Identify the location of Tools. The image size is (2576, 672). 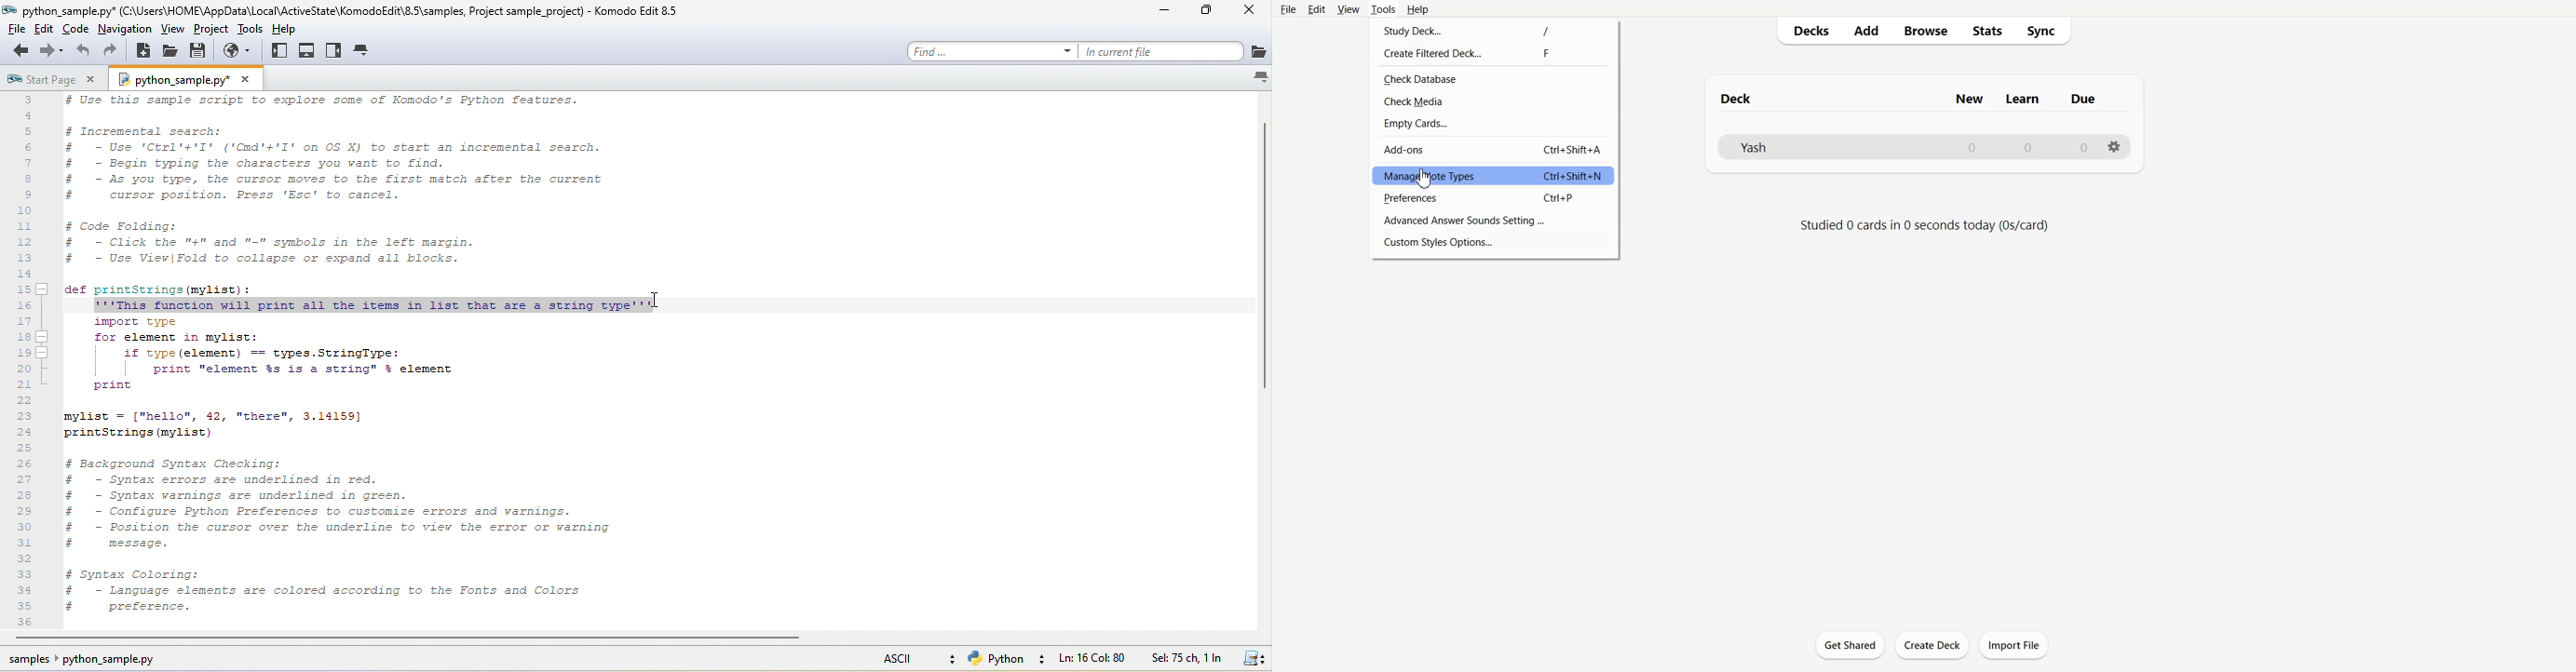
(1383, 9).